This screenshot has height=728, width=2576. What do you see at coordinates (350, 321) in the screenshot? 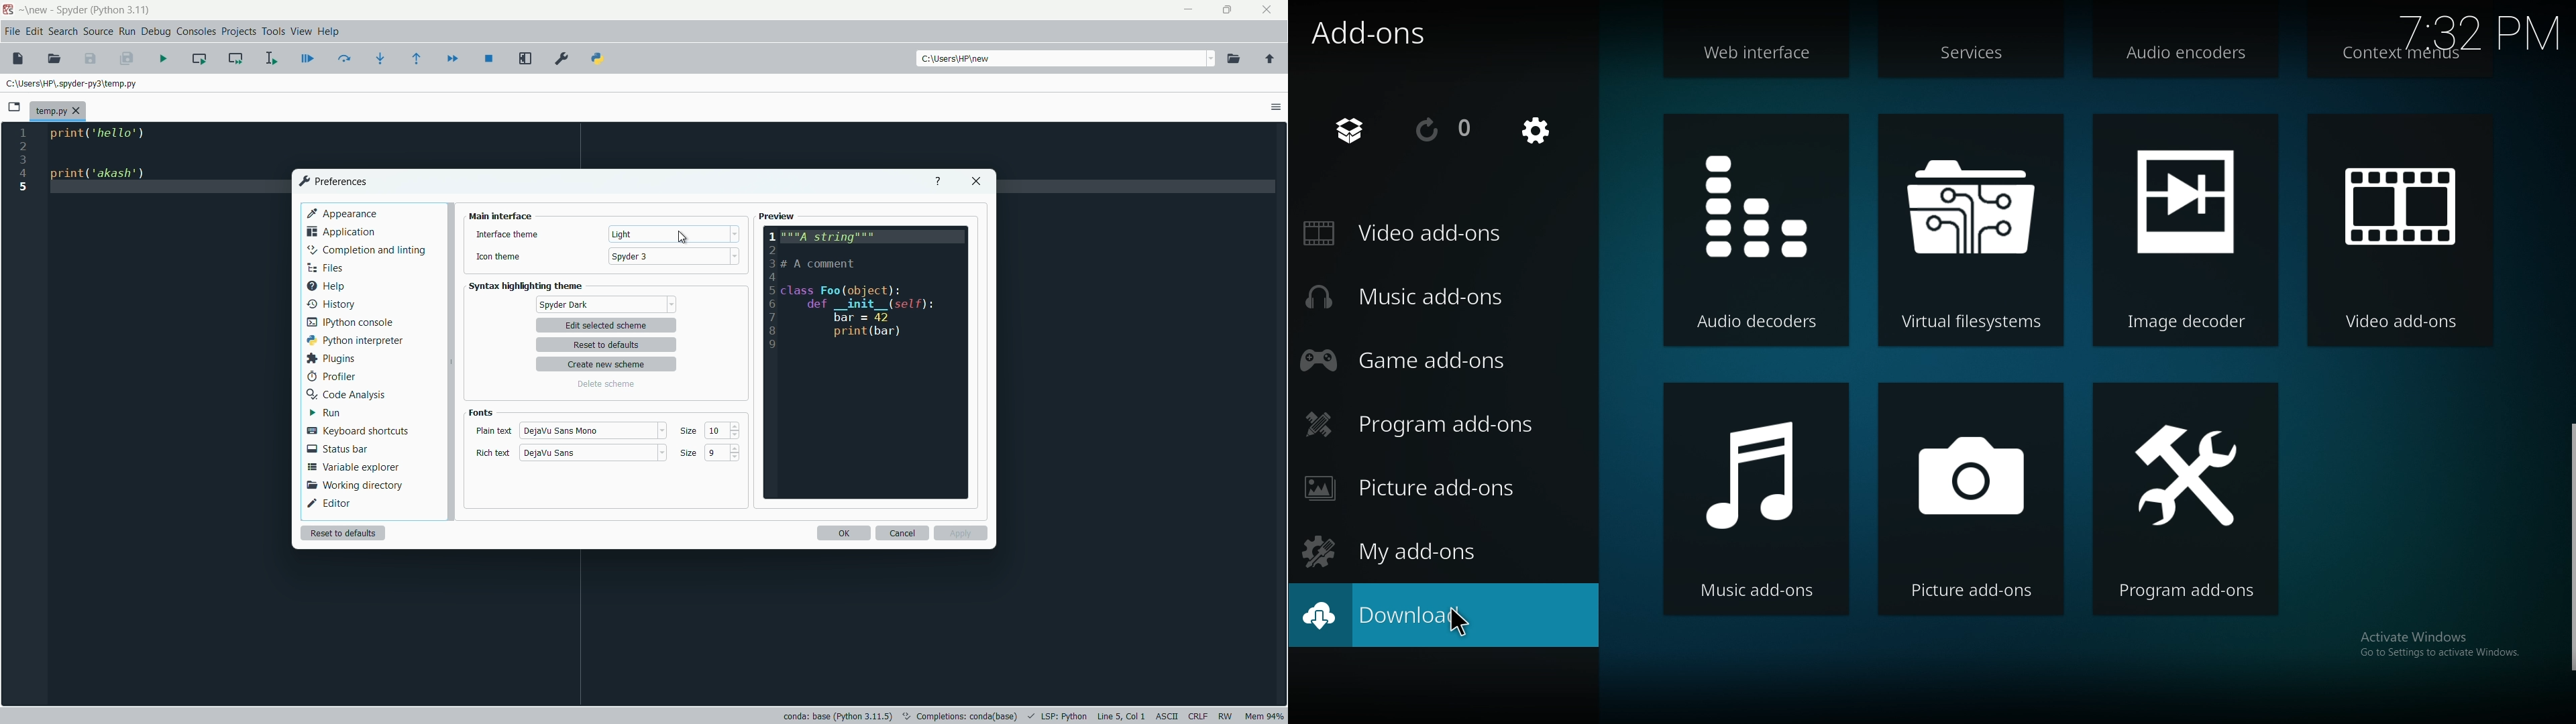
I see `ipython console` at bounding box center [350, 321].